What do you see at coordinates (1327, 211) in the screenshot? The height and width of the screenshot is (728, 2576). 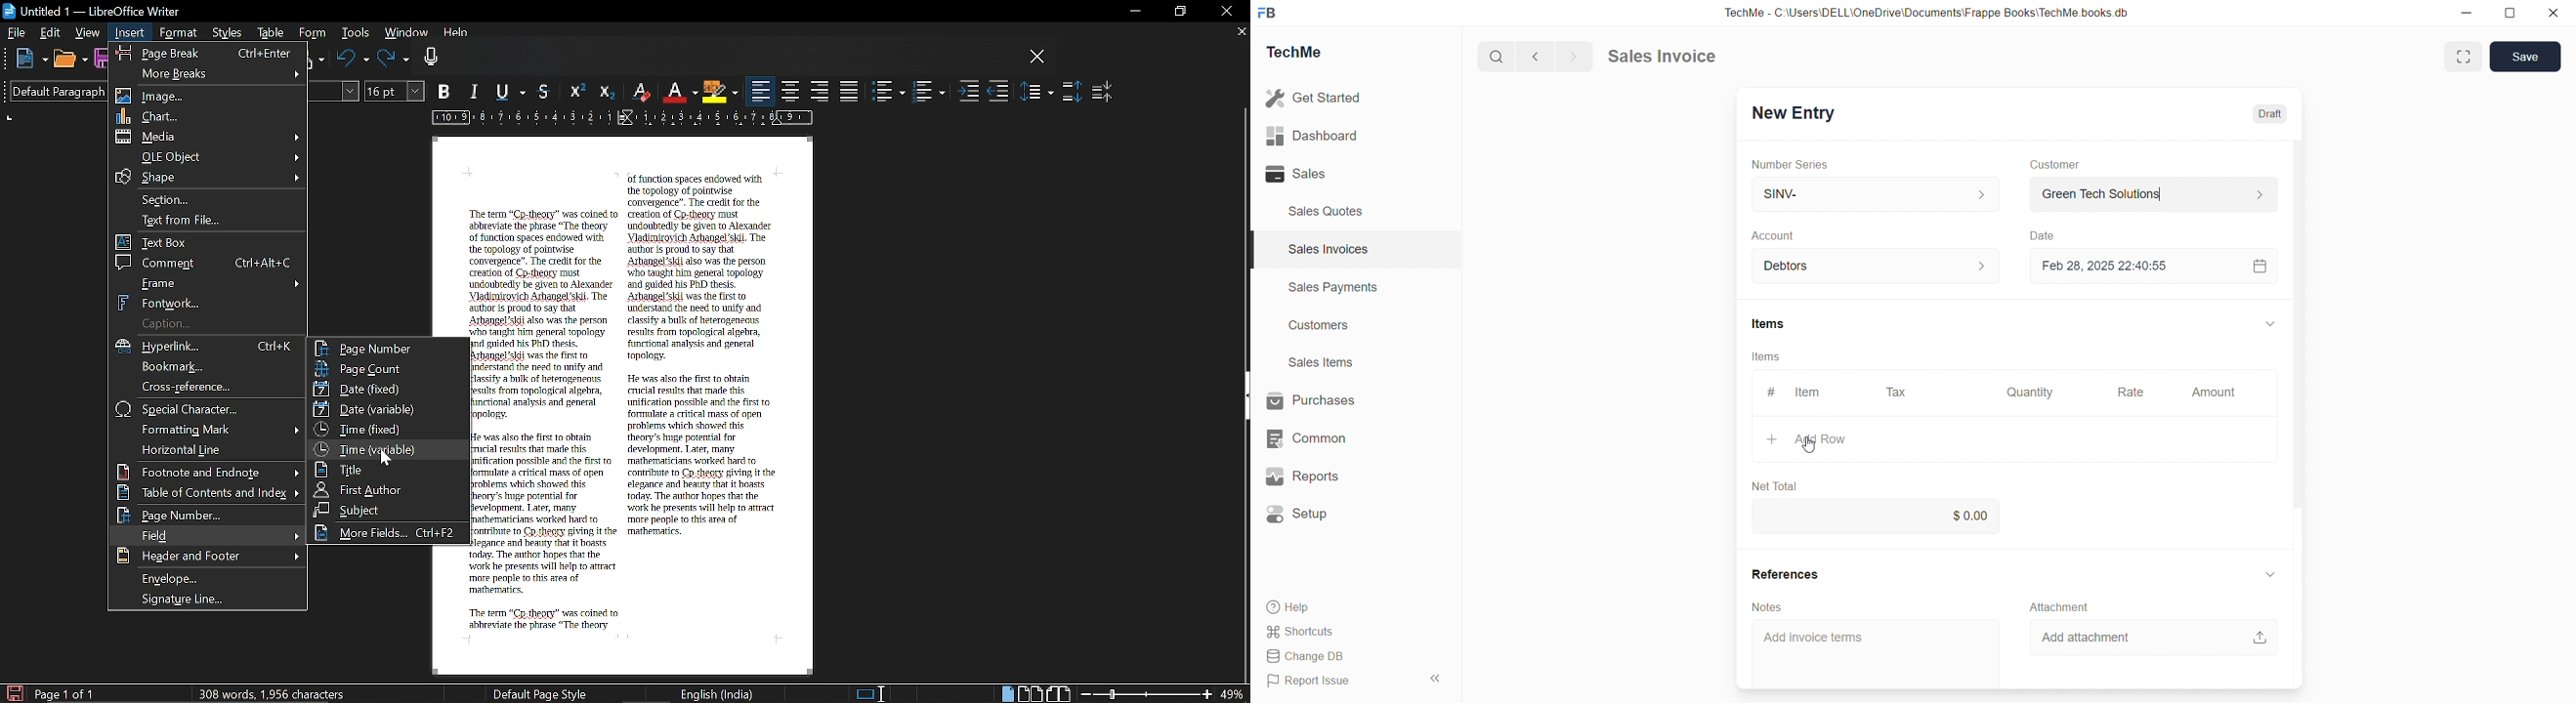 I see `Sales Quotes` at bounding box center [1327, 211].